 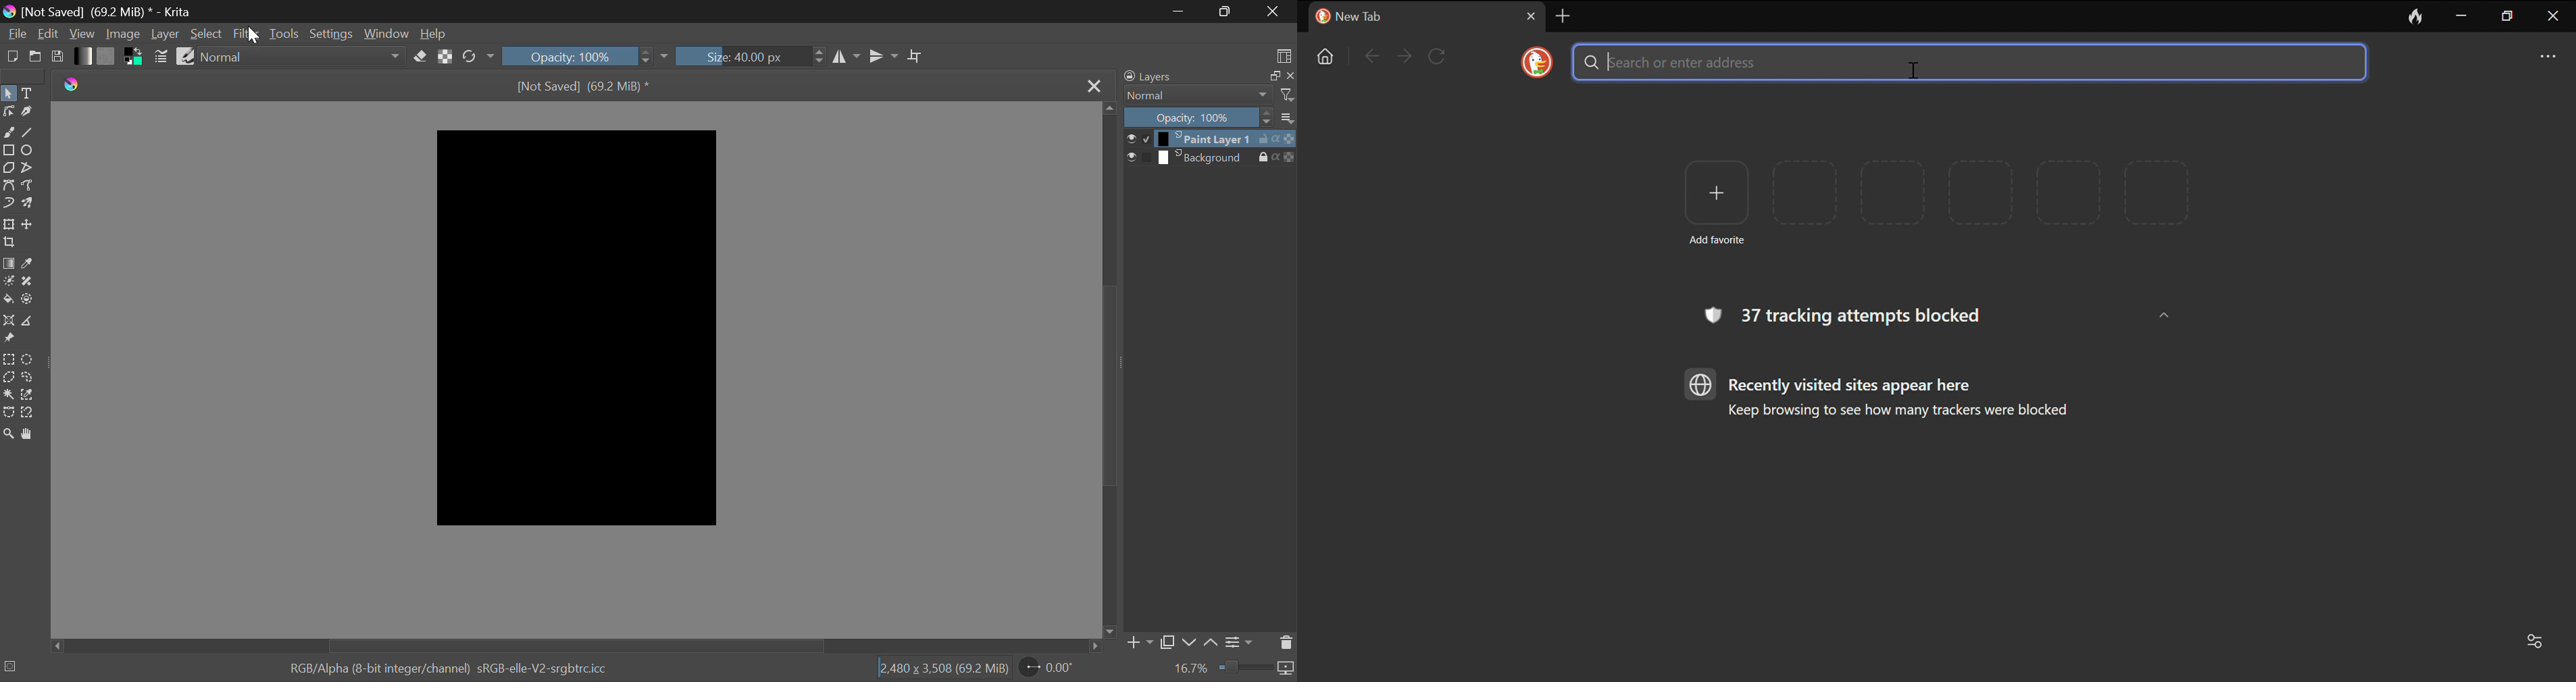 I want to click on progress wheel, so click(x=14, y=666).